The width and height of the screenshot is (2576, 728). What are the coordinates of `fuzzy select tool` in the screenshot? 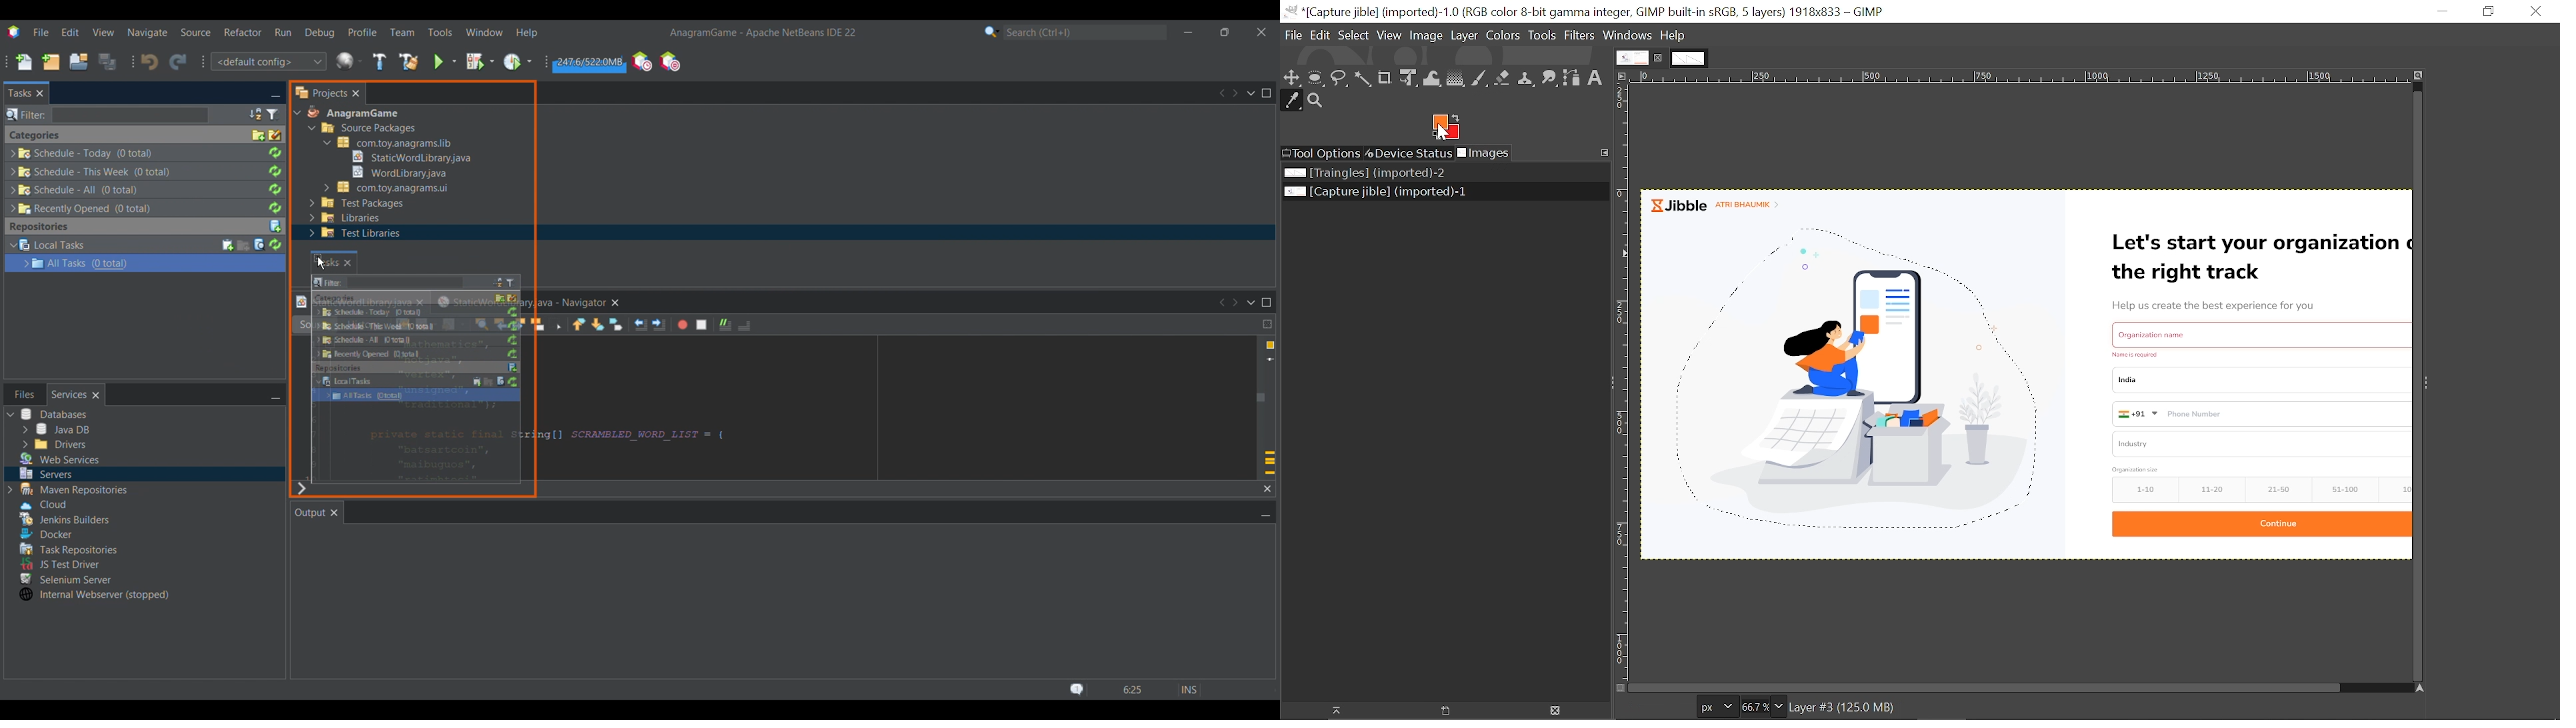 It's located at (1362, 78).